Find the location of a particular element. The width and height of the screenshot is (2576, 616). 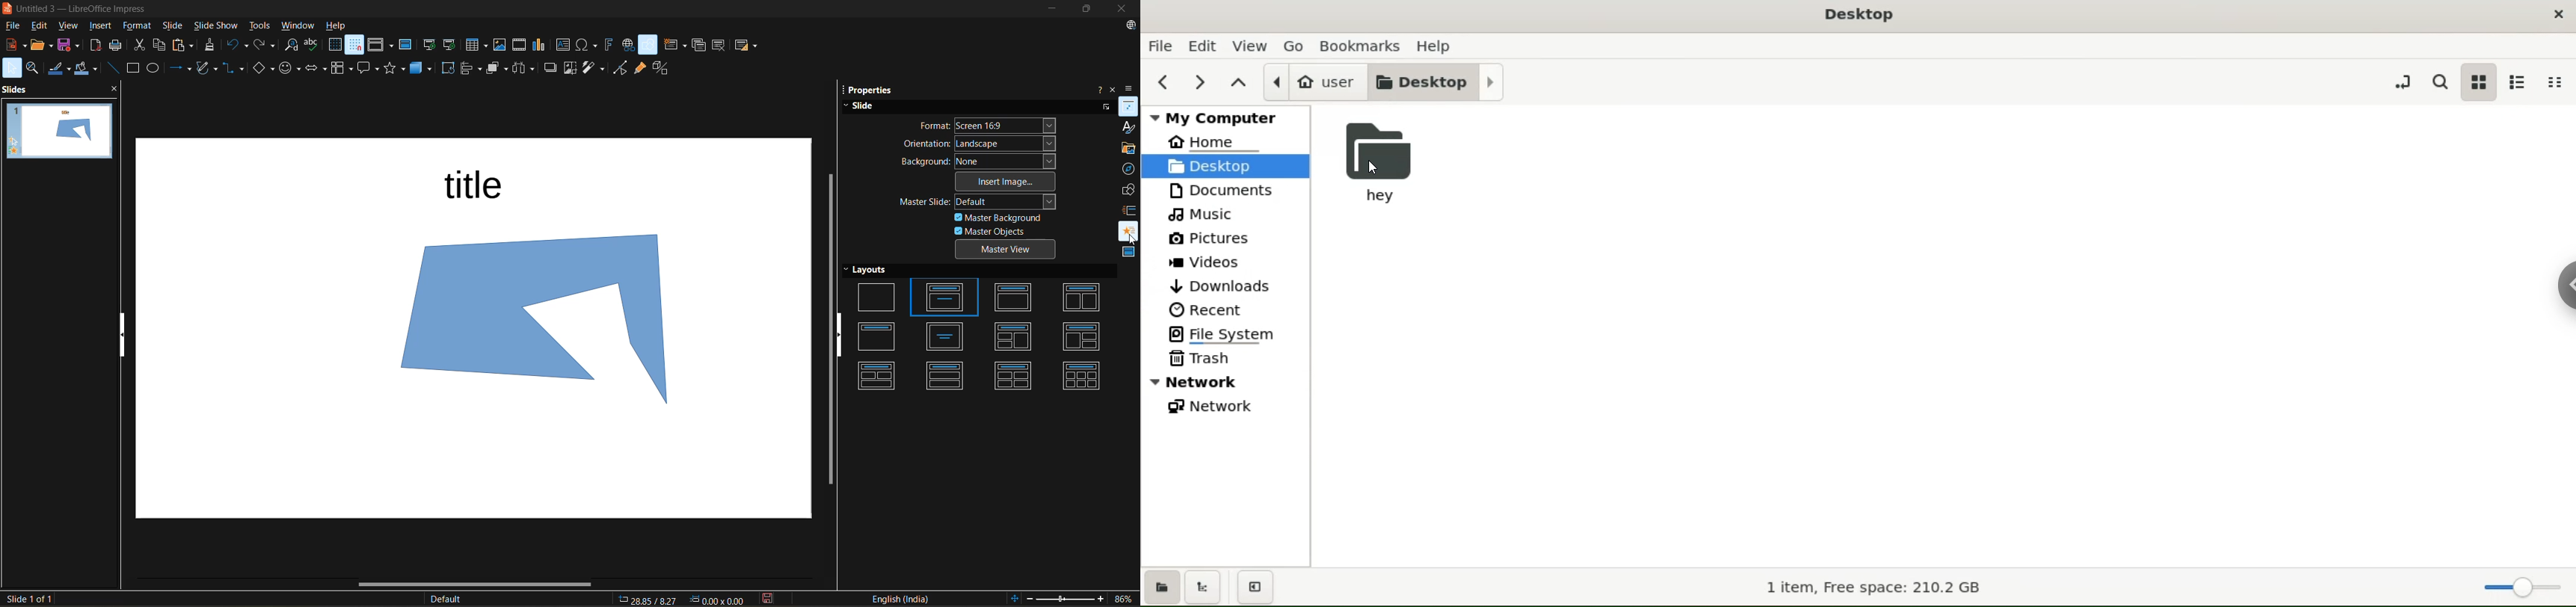

properties is located at coordinates (1128, 106).